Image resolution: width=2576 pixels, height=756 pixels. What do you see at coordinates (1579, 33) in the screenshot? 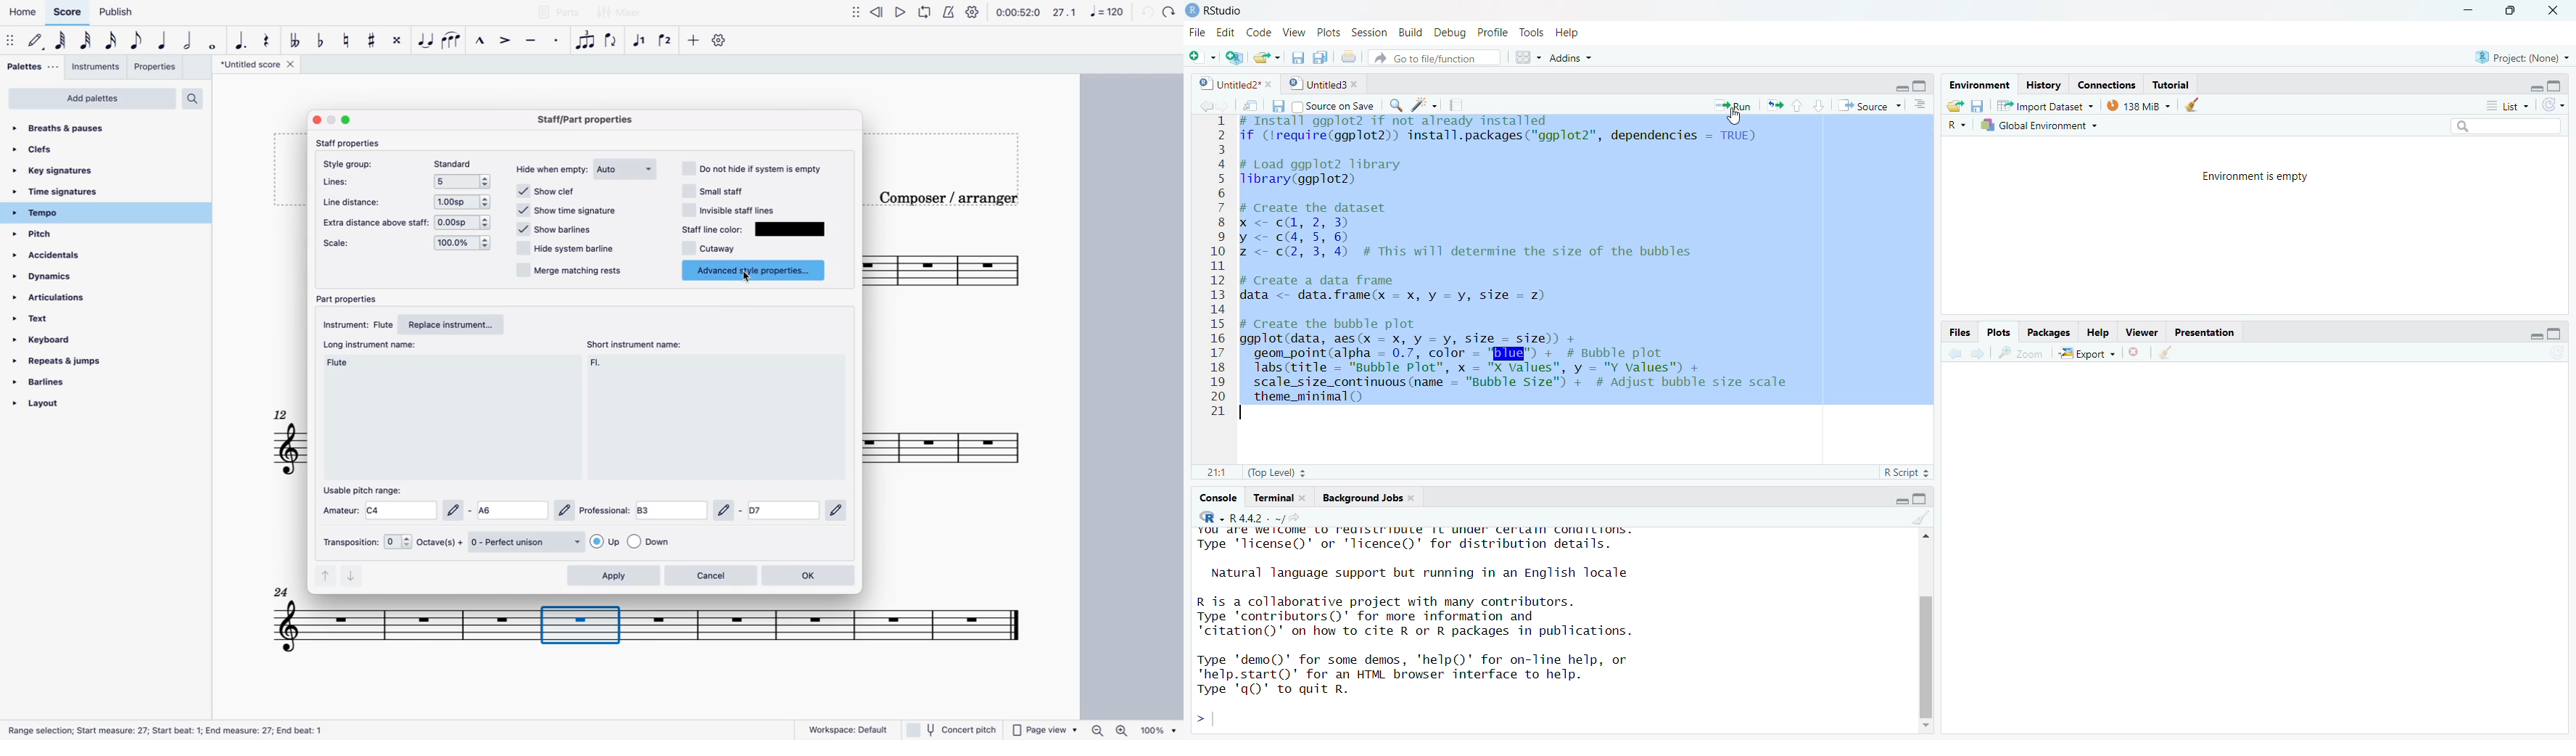
I see `Help` at bounding box center [1579, 33].